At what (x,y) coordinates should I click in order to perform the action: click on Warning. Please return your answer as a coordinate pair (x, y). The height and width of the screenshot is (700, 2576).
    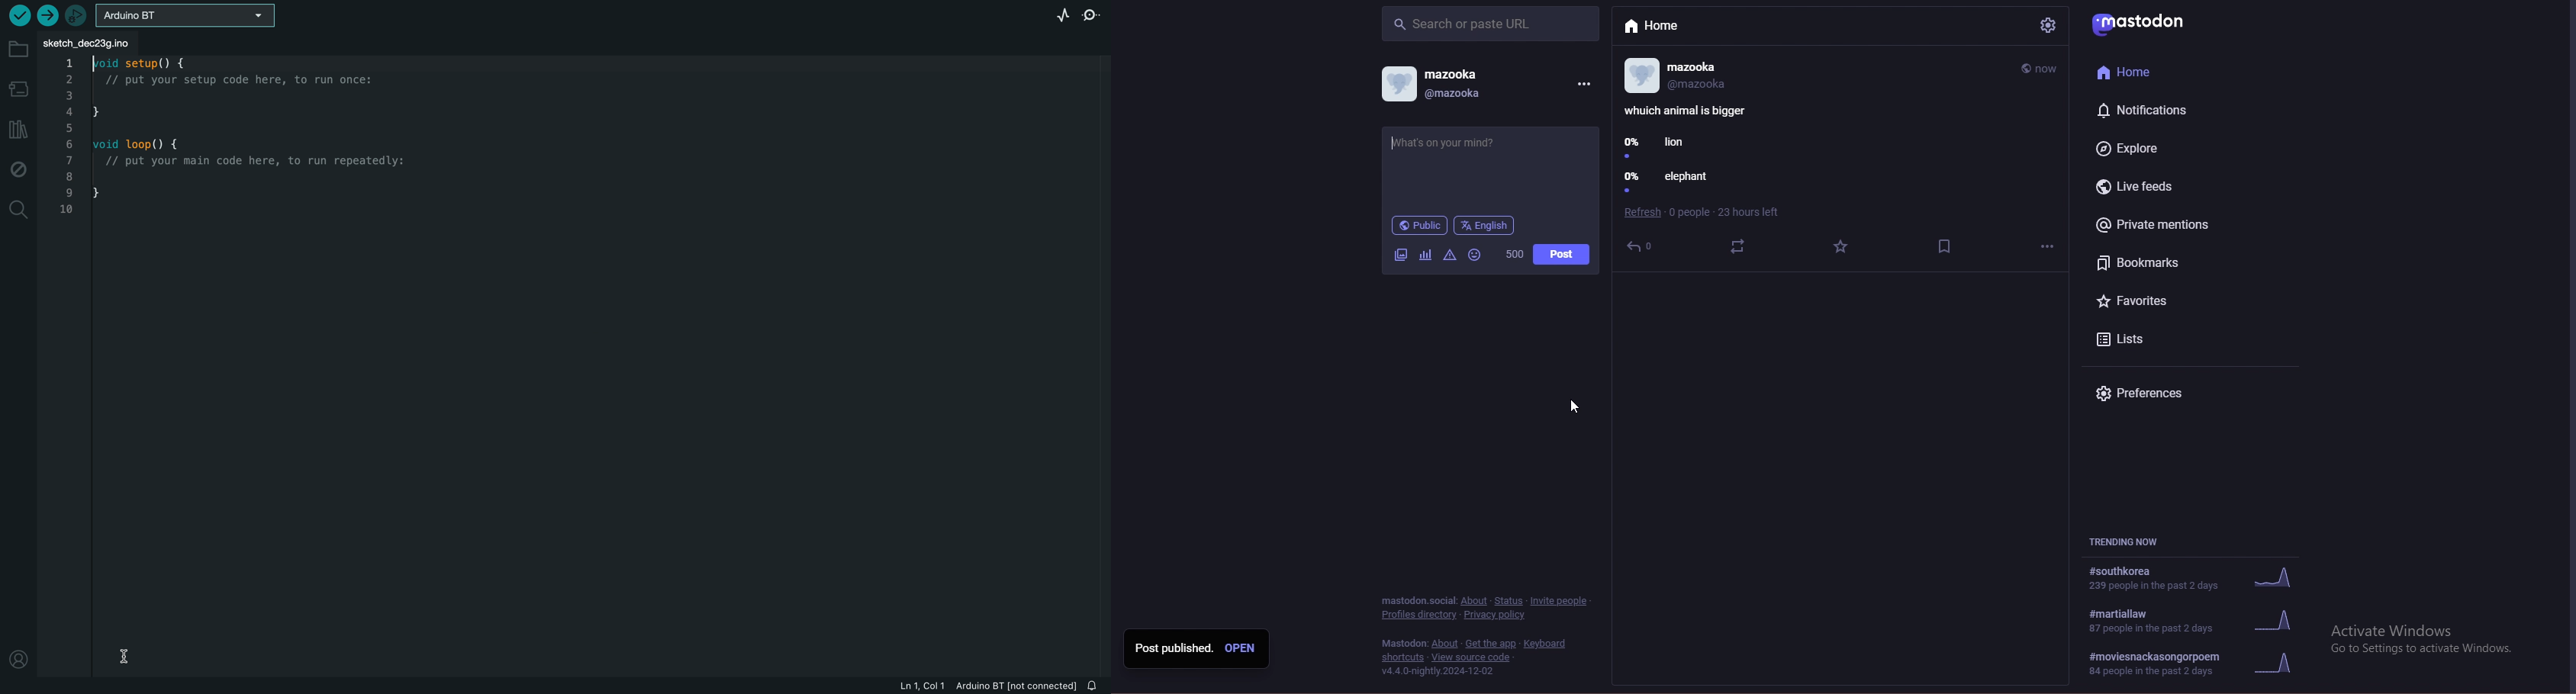
    Looking at the image, I should click on (1451, 255).